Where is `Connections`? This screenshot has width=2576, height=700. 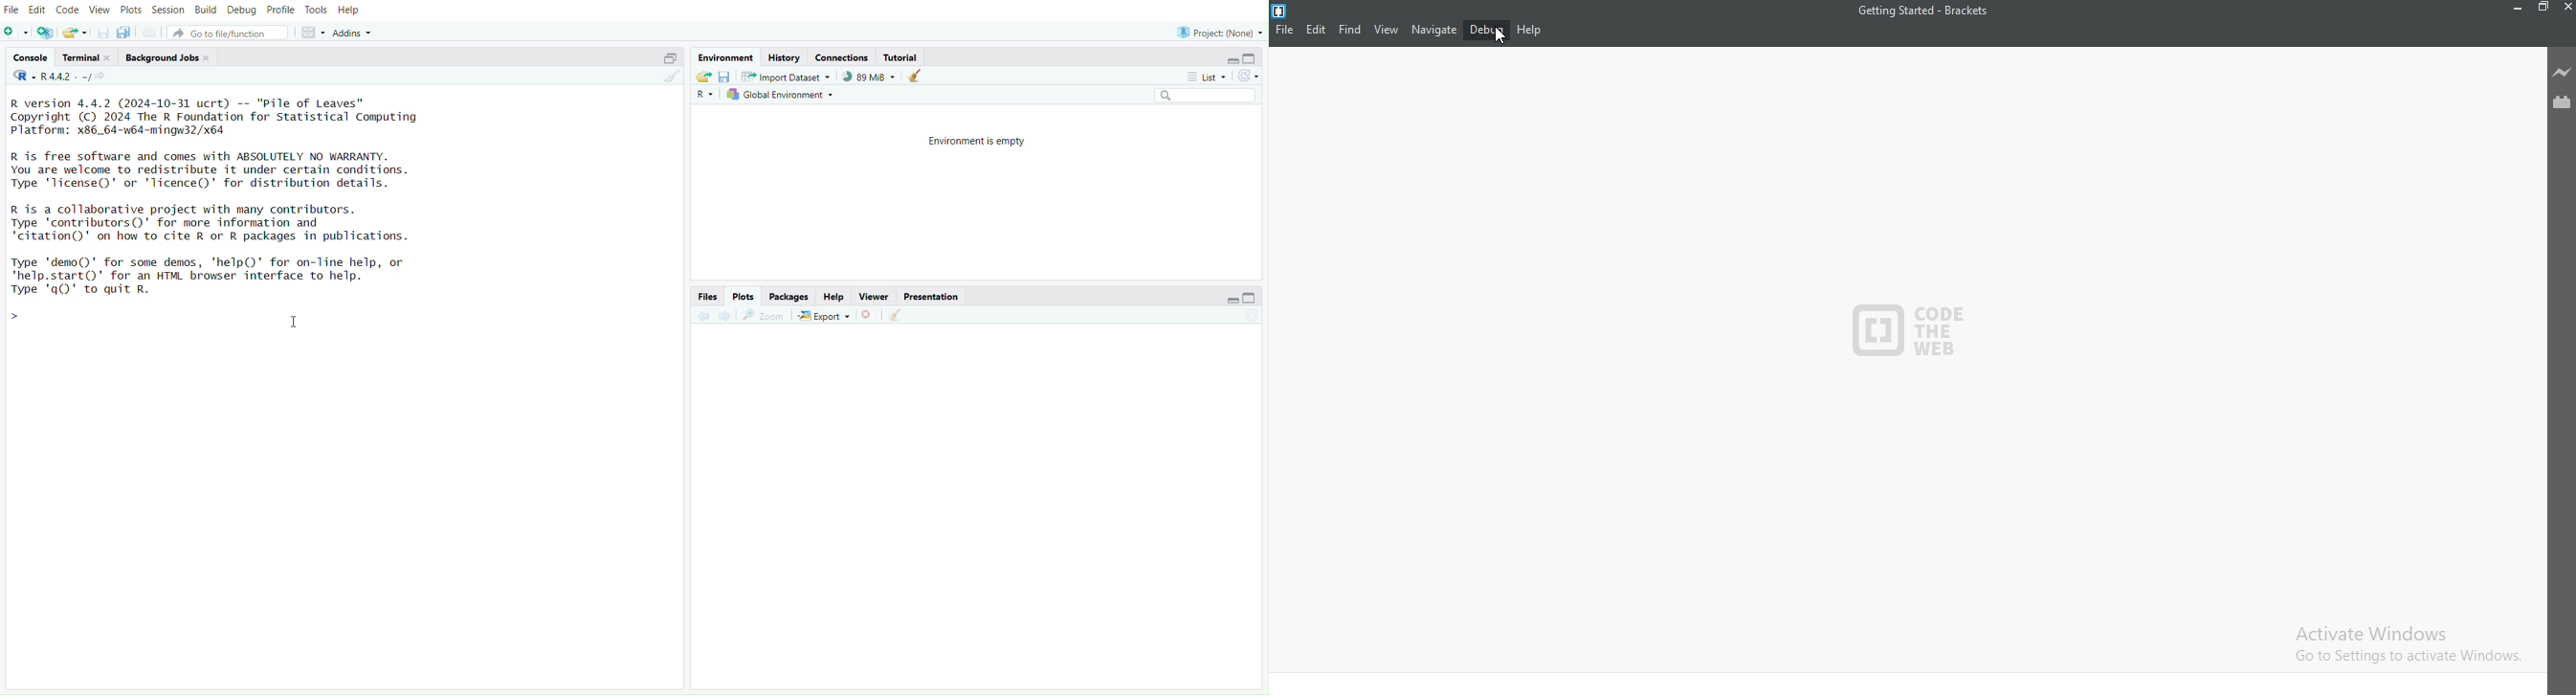
Connections is located at coordinates (844, 56).